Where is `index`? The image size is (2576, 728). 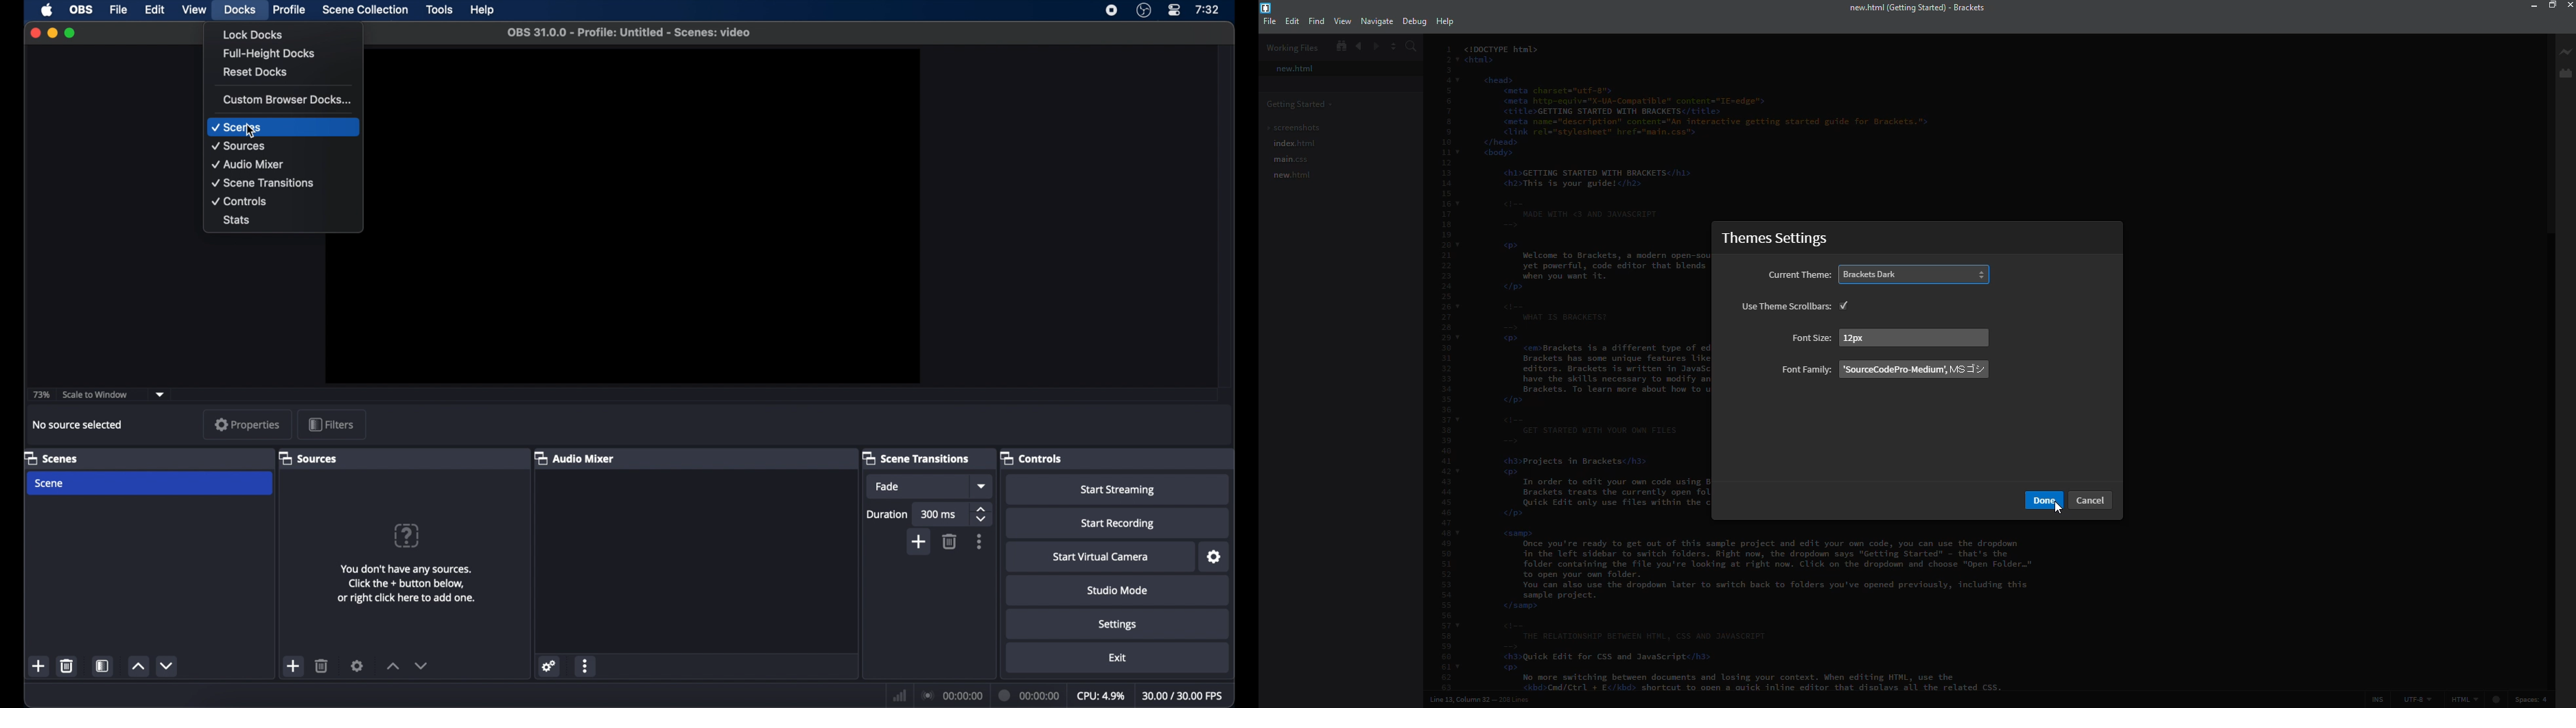
index is located at coordinates (1293, 143).